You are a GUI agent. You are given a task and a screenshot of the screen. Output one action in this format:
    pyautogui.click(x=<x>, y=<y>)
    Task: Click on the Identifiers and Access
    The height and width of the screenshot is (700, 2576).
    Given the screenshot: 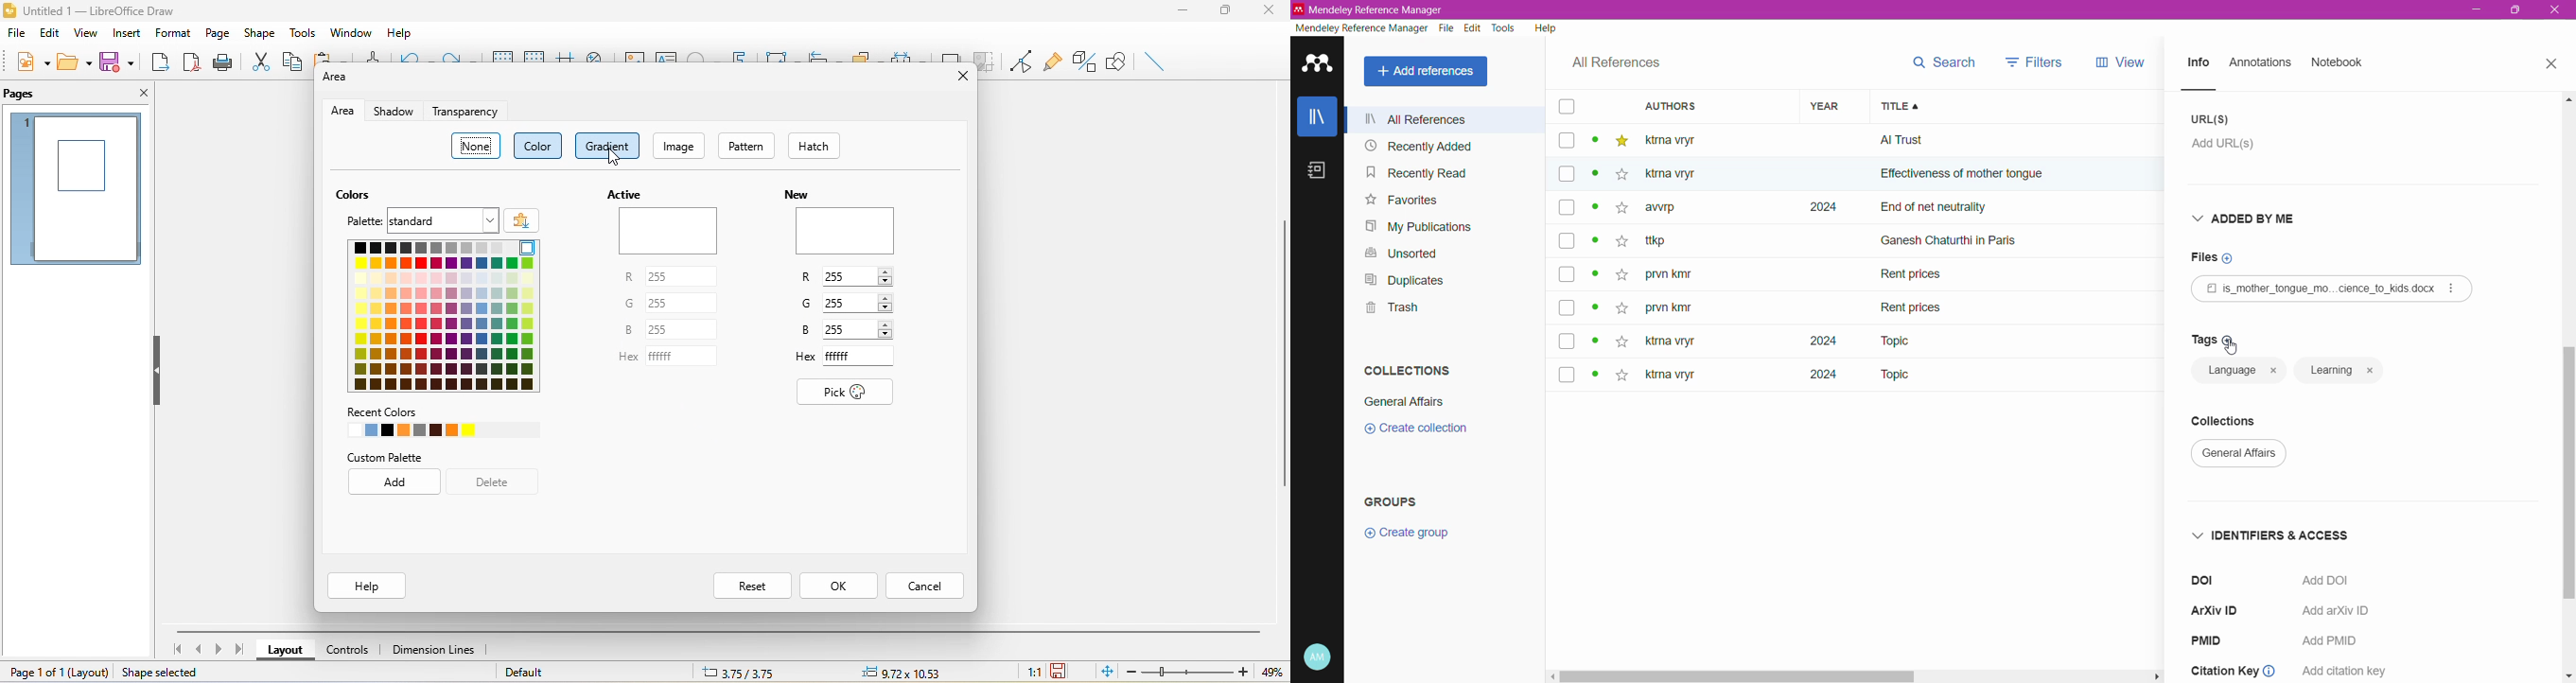 What is the action you would take?
    pyautogui.click(x=2276, y=534)
    